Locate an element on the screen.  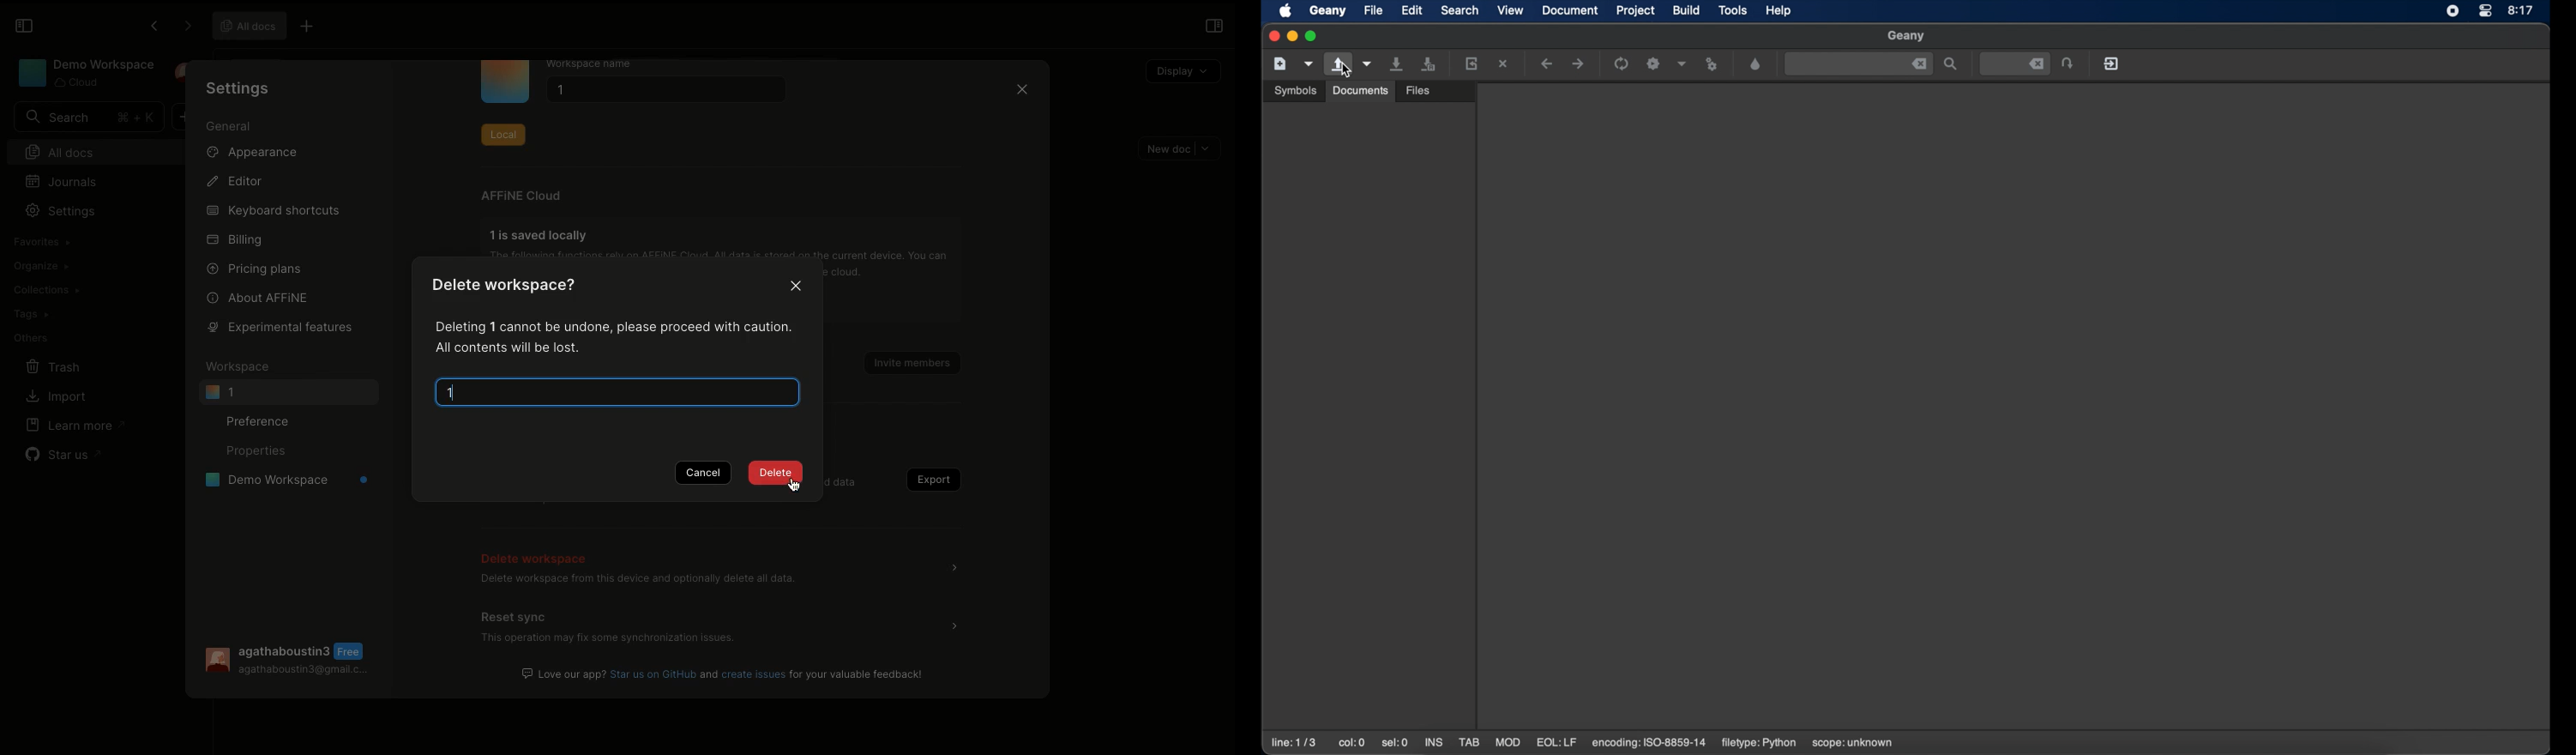
Collections is located at coordinates (45, 290).